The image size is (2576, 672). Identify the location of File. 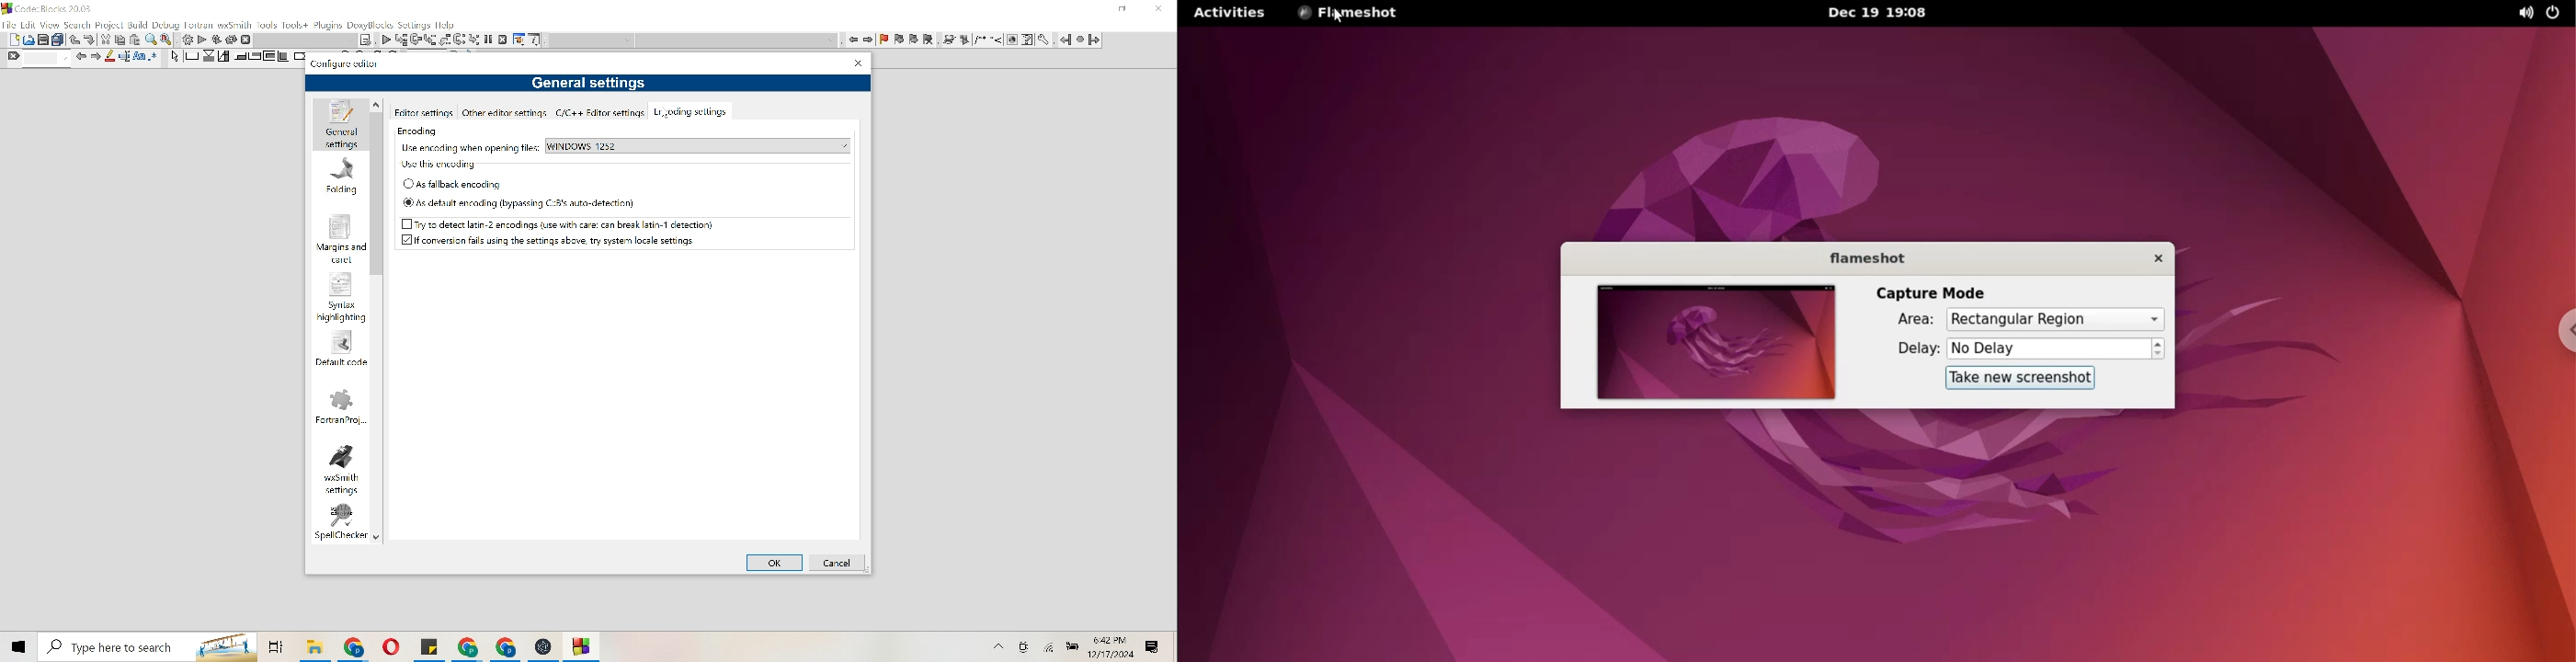
(543, 647).